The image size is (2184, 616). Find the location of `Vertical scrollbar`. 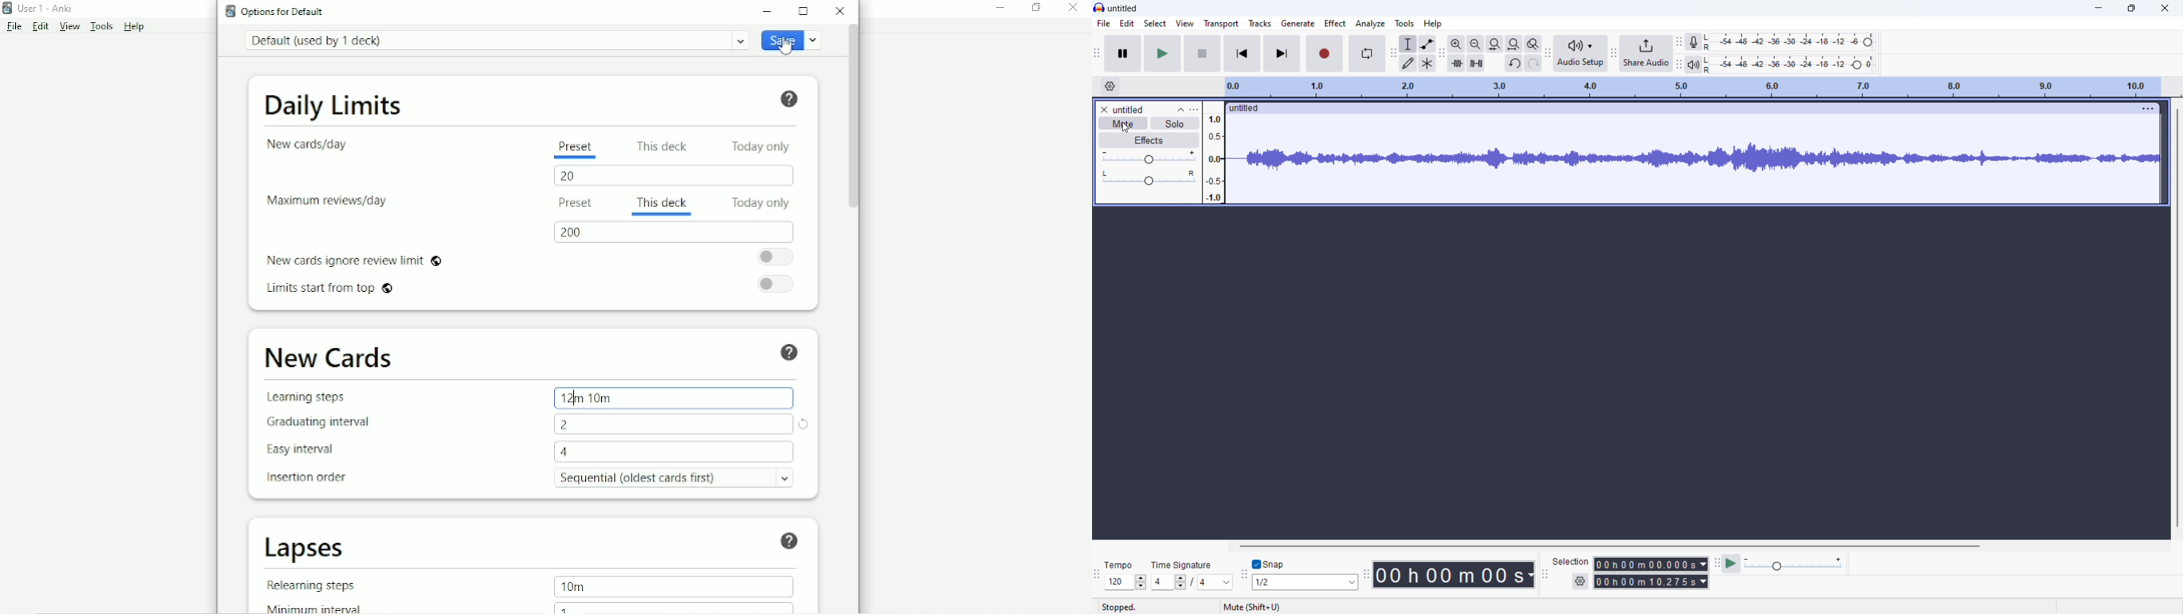

Vertical scrollbar is located at coordinates (854, 125).